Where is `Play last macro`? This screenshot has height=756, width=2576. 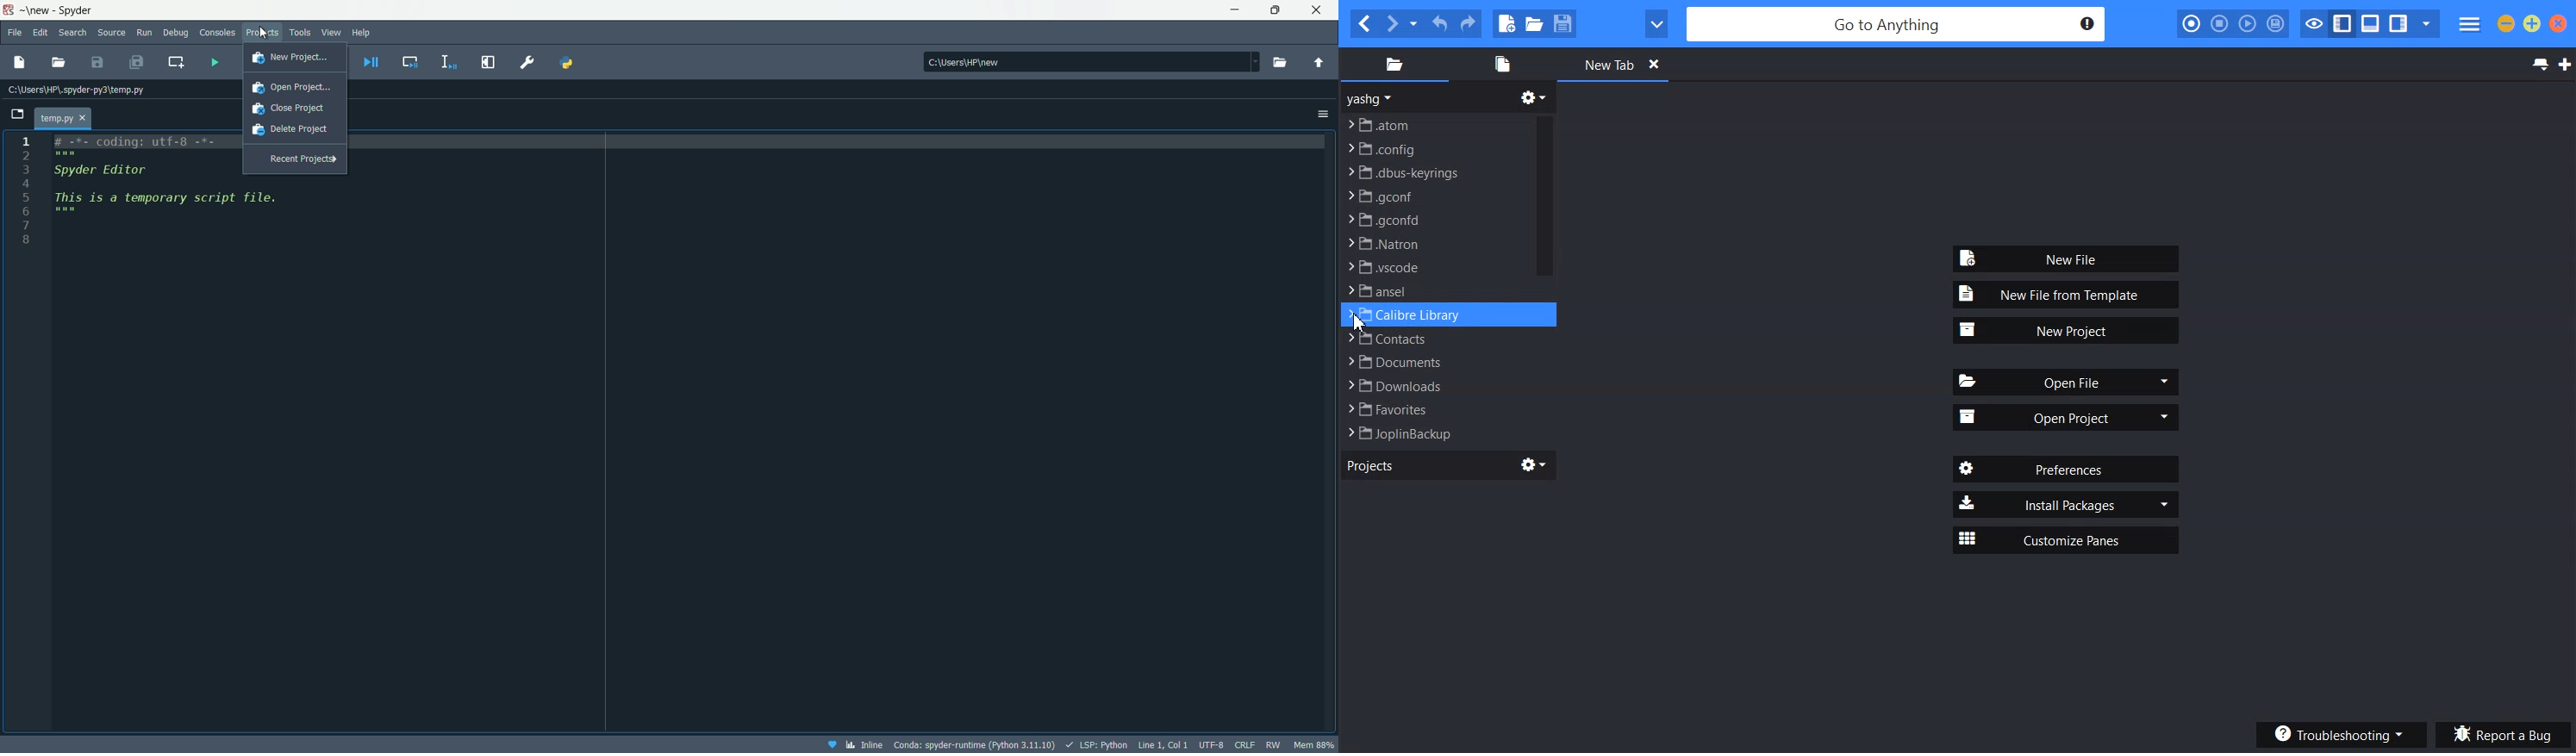
Play last macro is located at coordinates (2247, 24).